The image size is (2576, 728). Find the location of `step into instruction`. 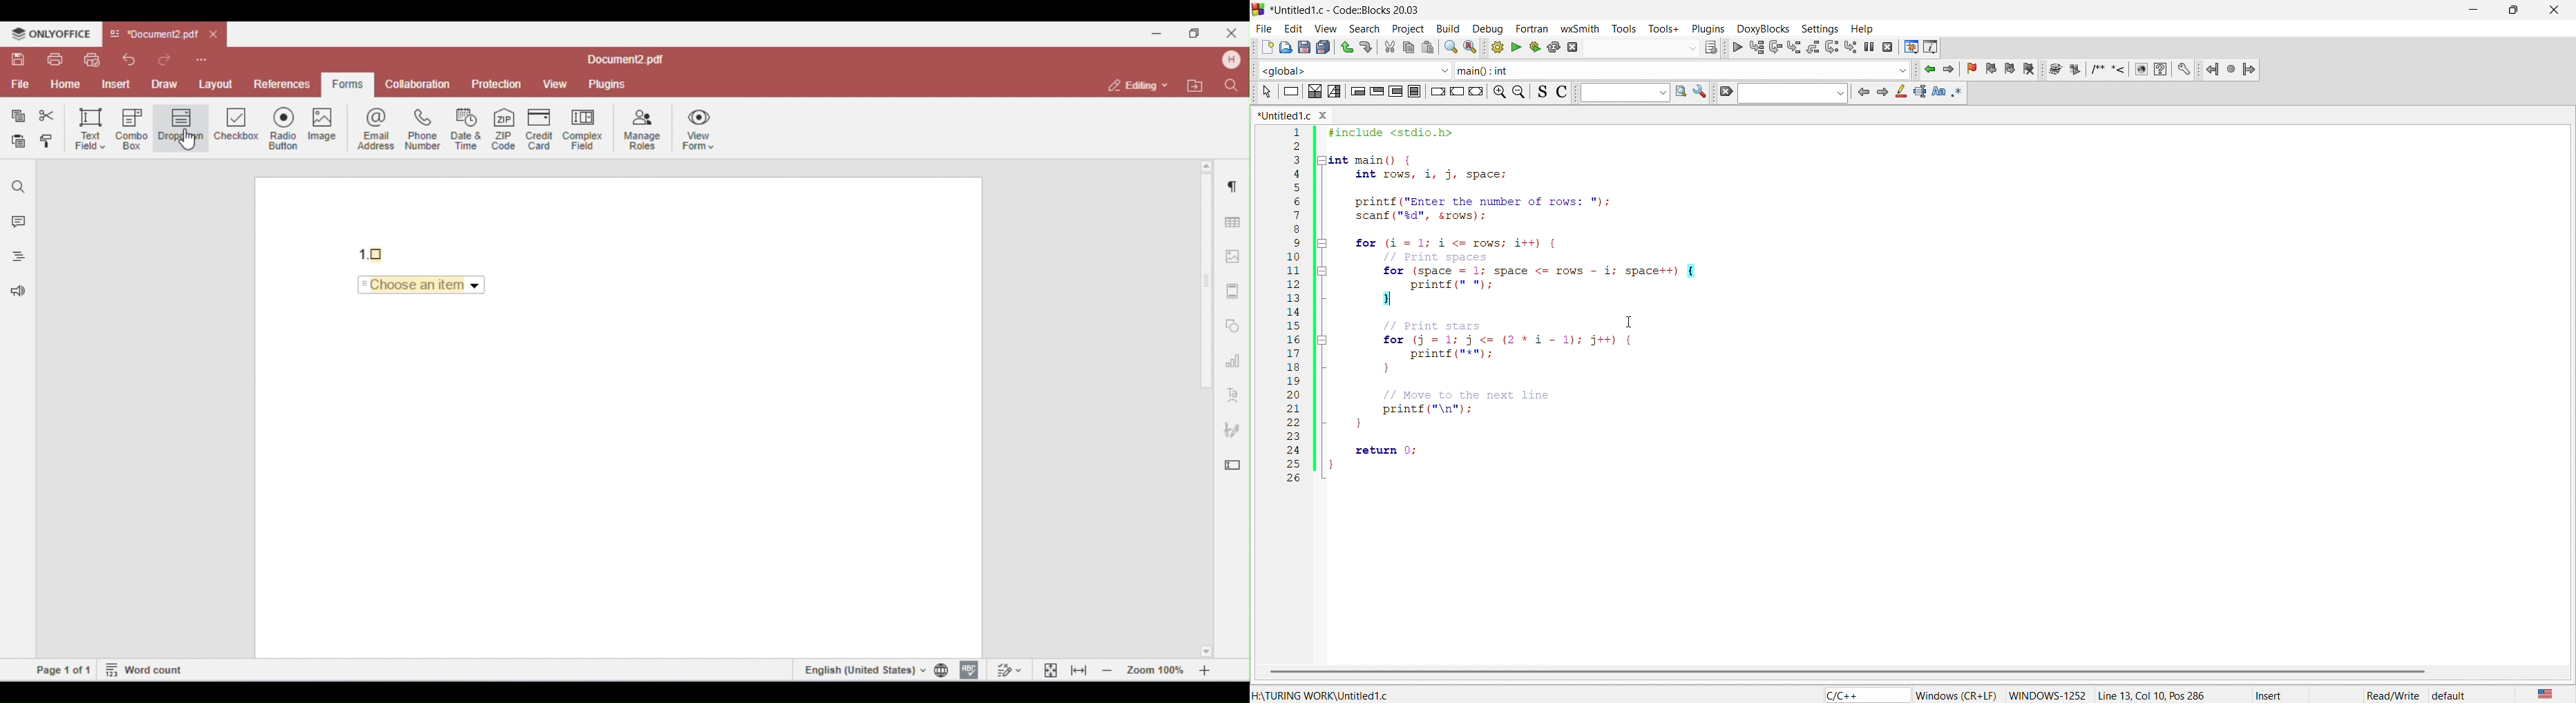

step into instruction is located at coordinates (1849, 47).